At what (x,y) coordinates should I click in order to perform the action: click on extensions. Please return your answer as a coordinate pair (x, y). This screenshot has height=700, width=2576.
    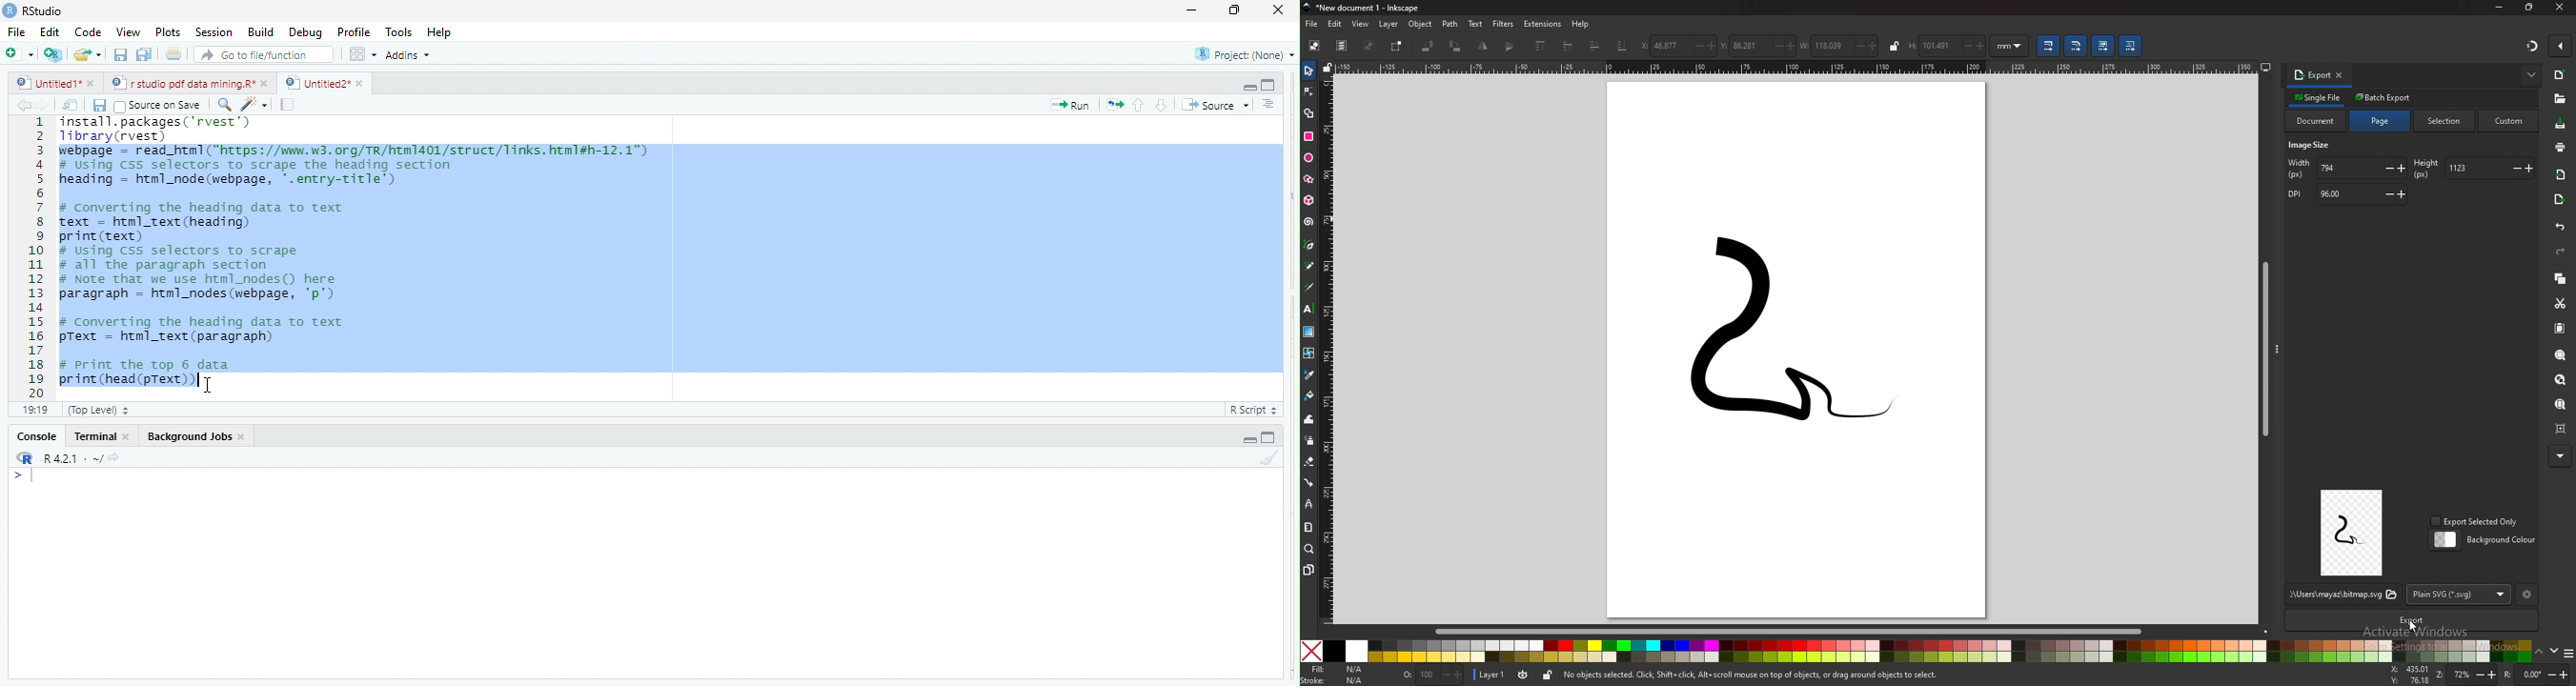
    Looking at the image, I should click on (1544, 24).